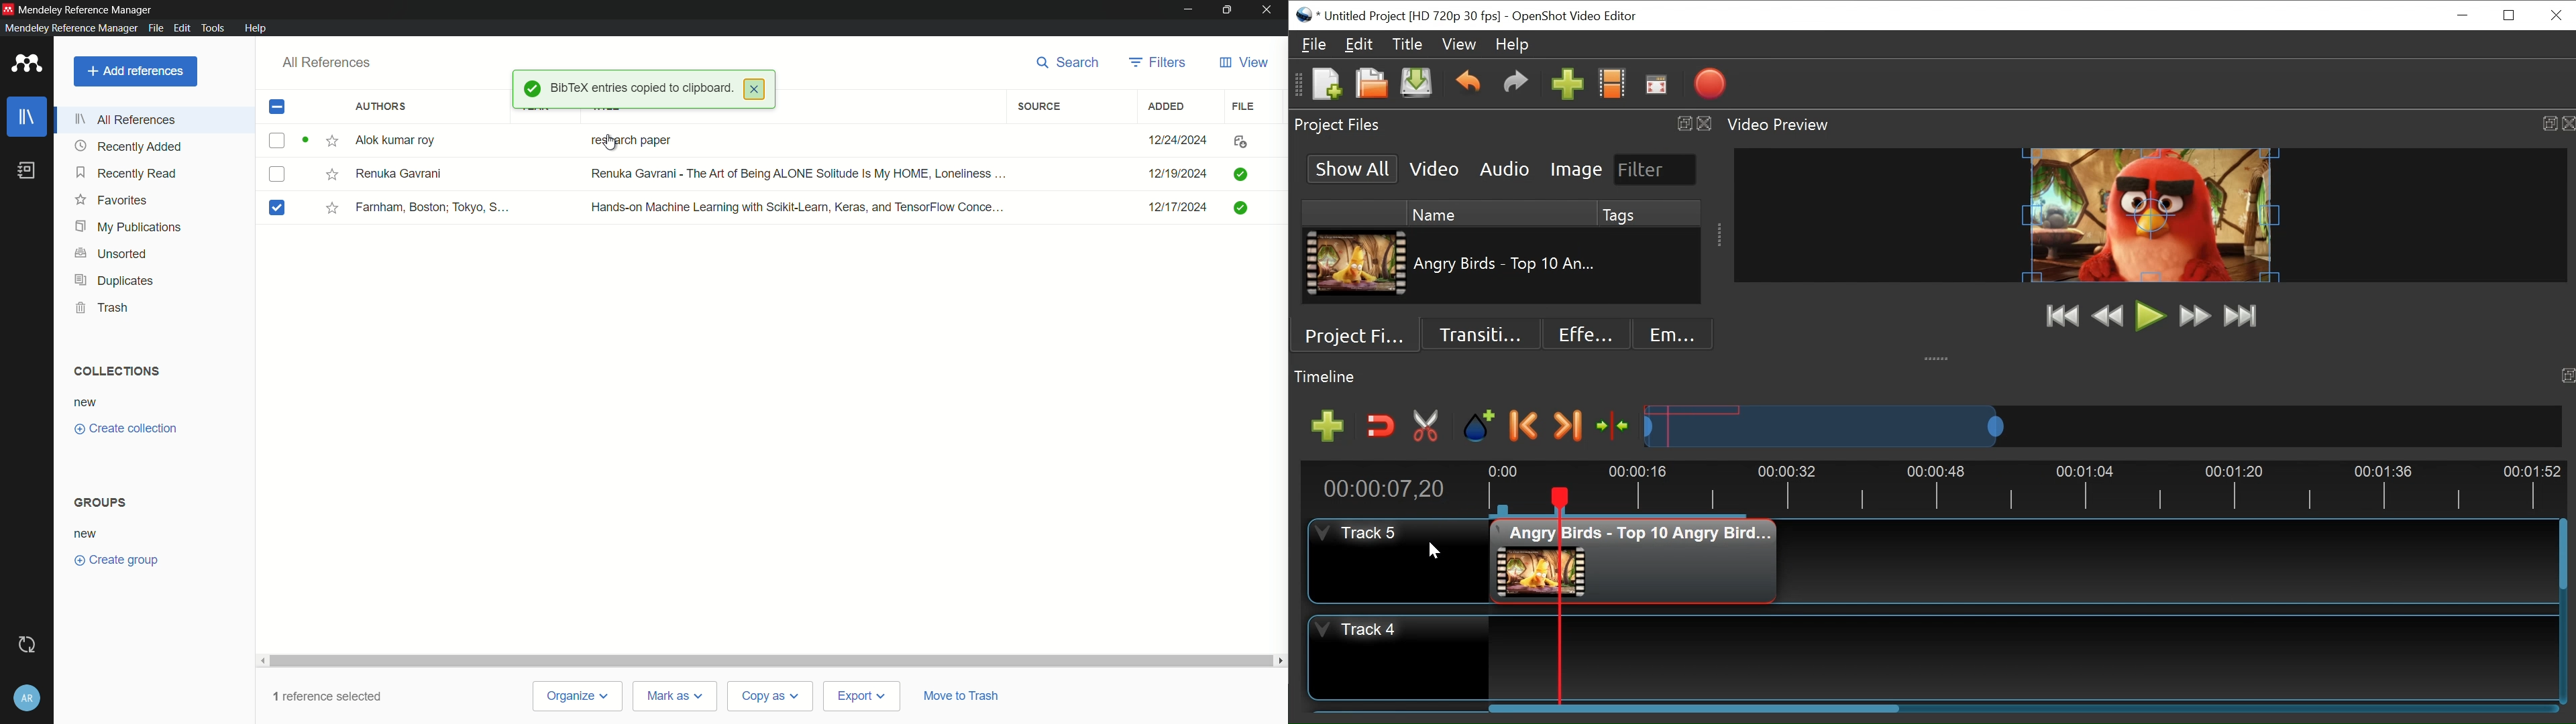 This screenshot has width=2576, height=728. What do you see at coordinates (962, 694) in the screenshot?
I see `move to trash` at bounding box center [962, 694].